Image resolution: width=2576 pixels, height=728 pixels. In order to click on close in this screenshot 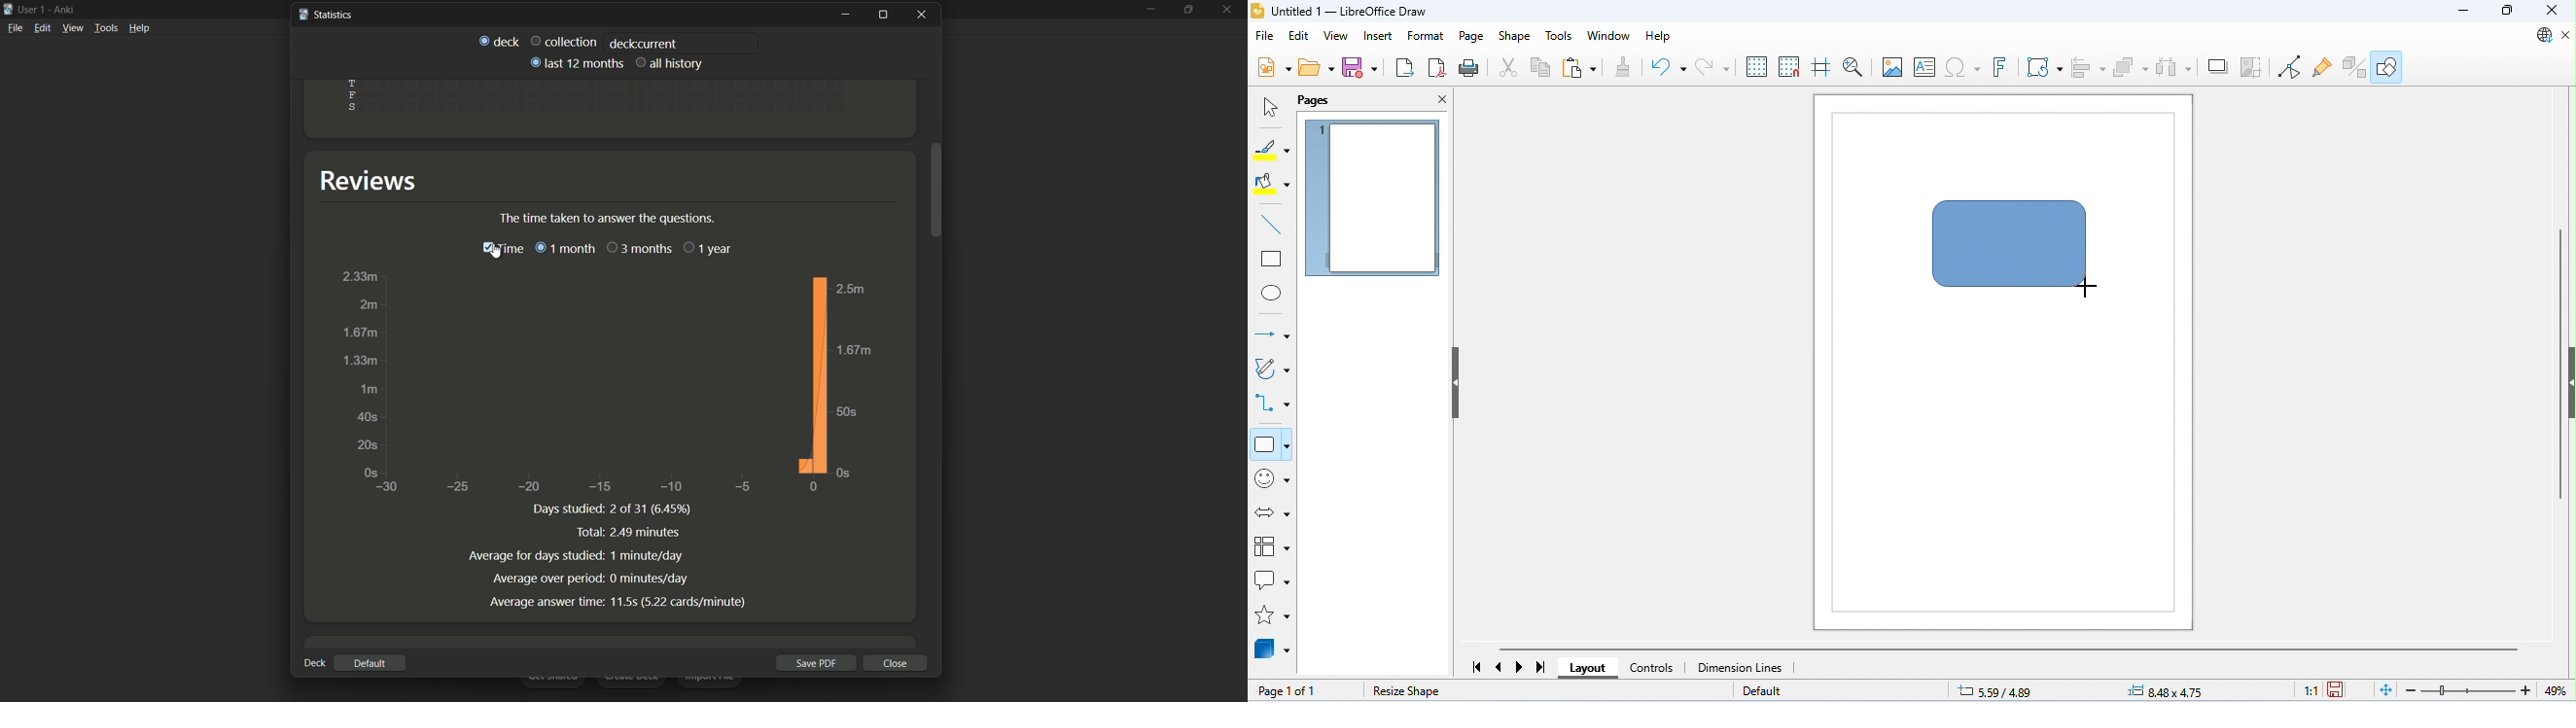, I will do `click(896, 663)`.